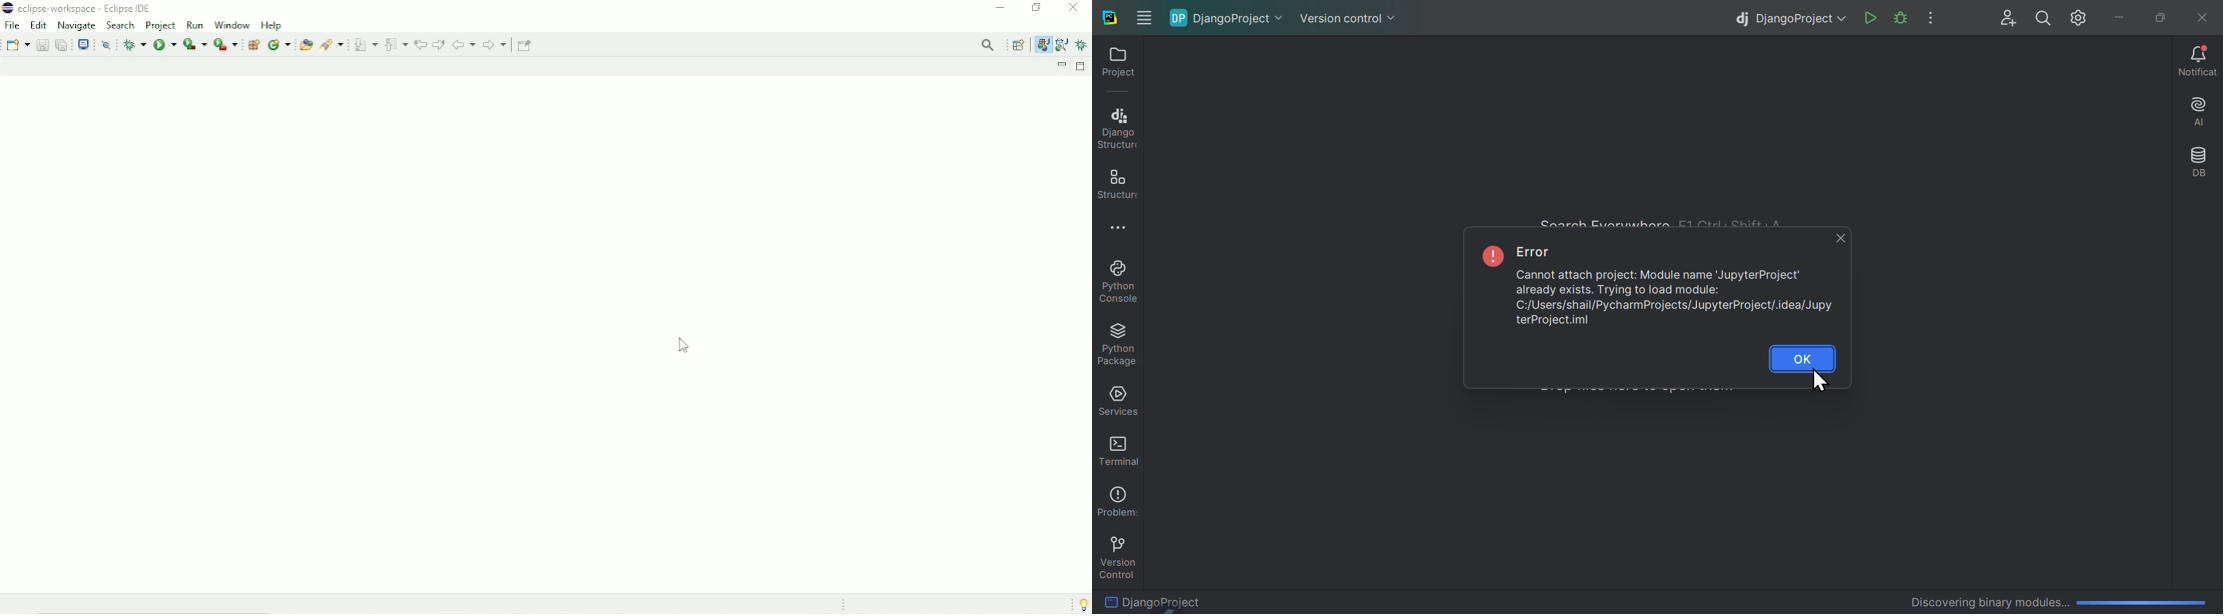  What do you see at coordinates (1121, 345) in the screenshot?
I see `Python package` at bounding box center [1121, 345].